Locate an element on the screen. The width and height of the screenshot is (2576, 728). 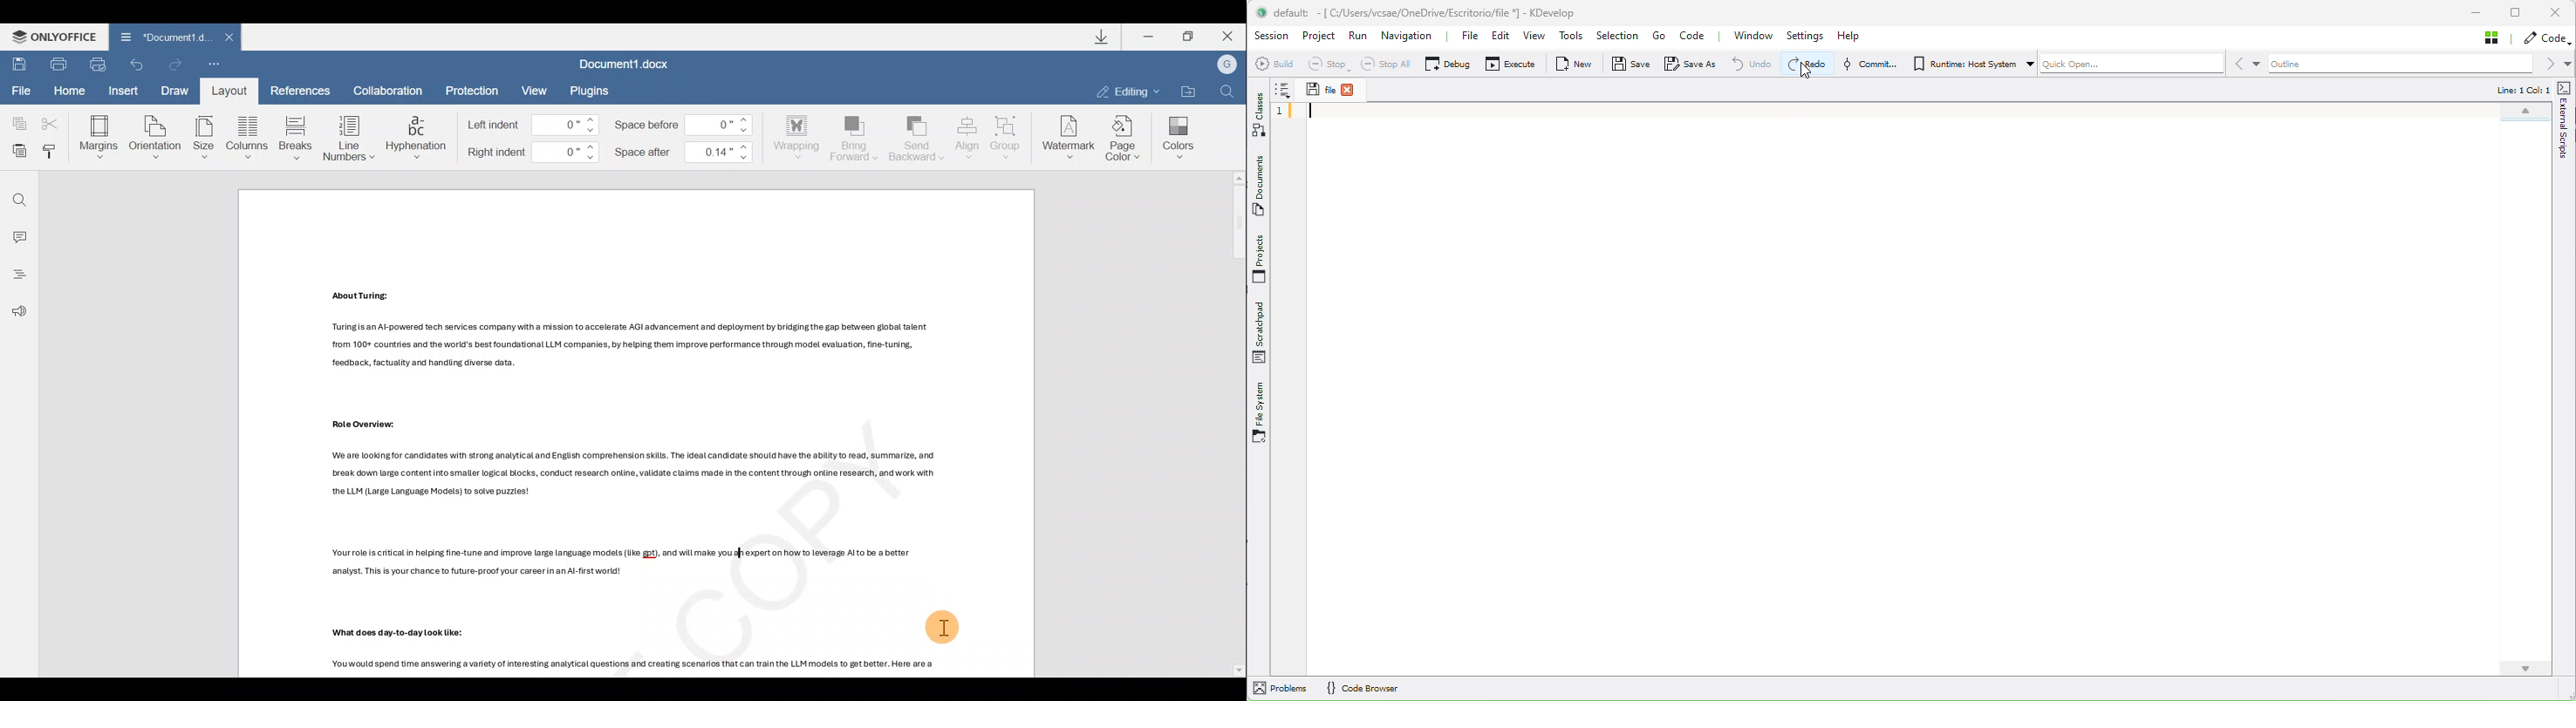
Layout is located at coordinates (233, 92).